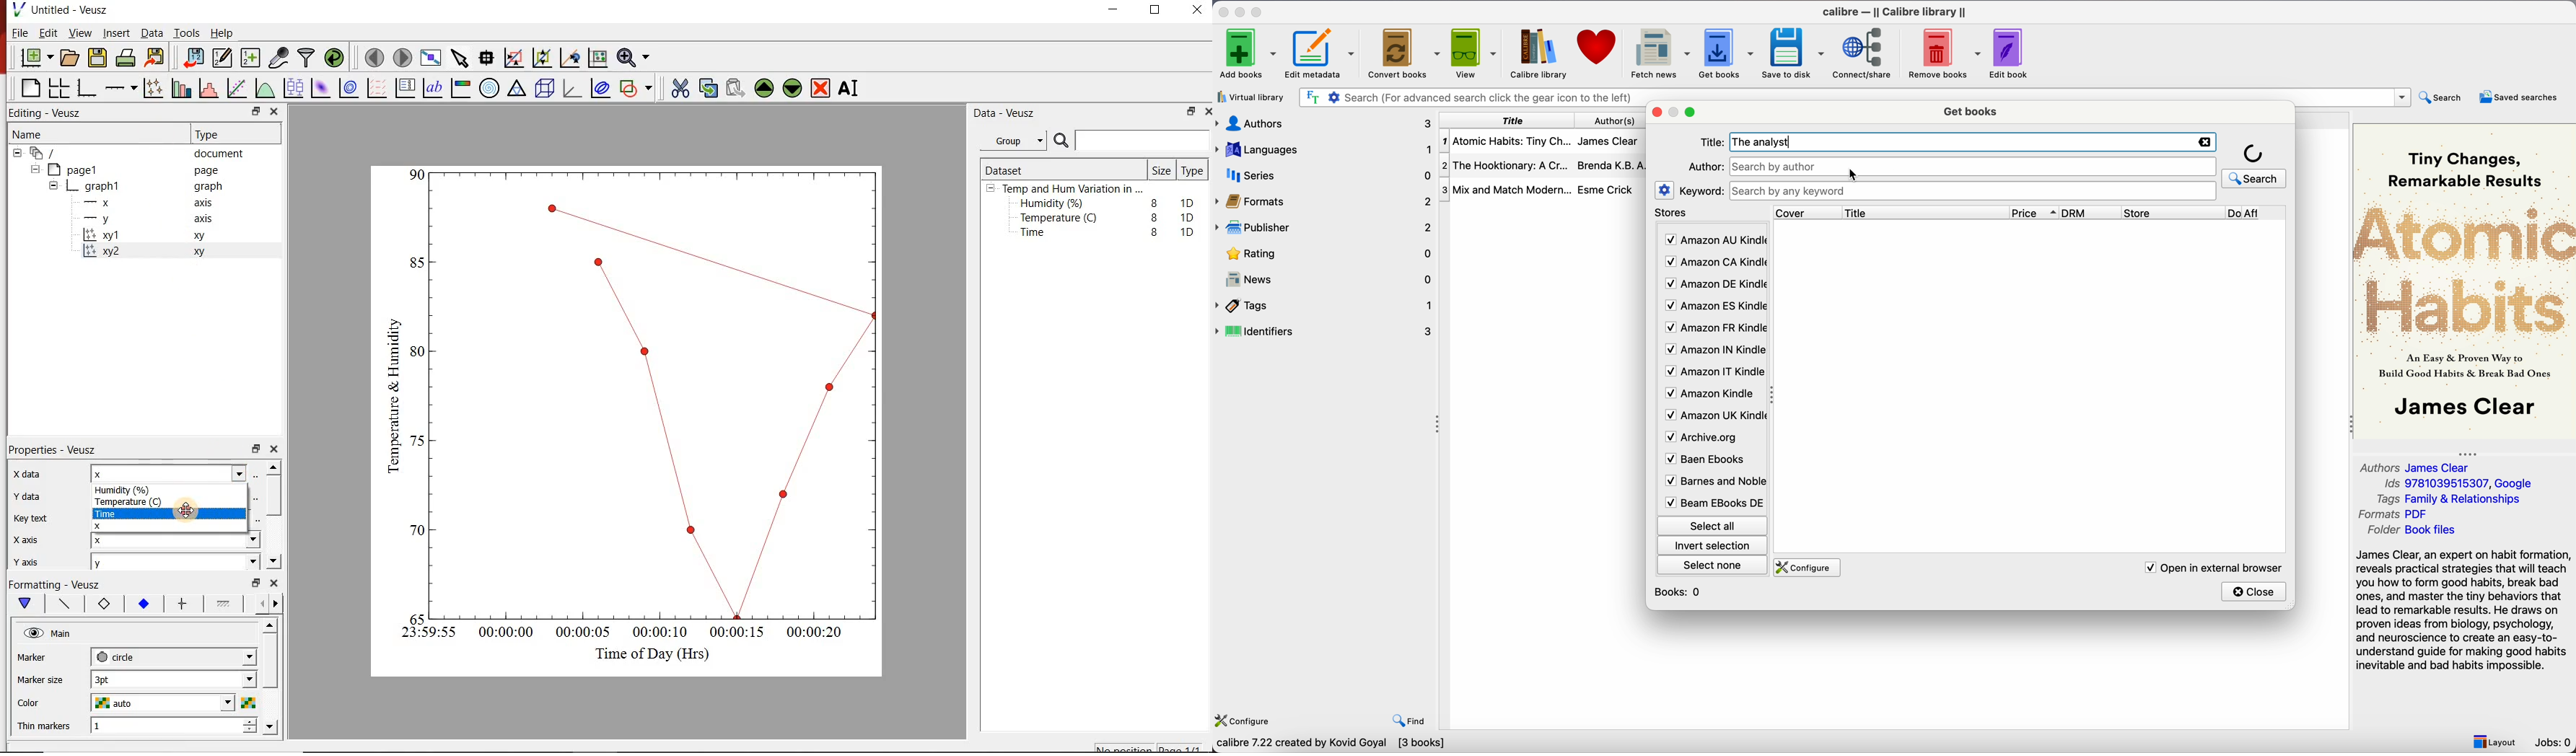 This screenshot has height=756, width=2576. I want to click on base graph, so click(88, 86).